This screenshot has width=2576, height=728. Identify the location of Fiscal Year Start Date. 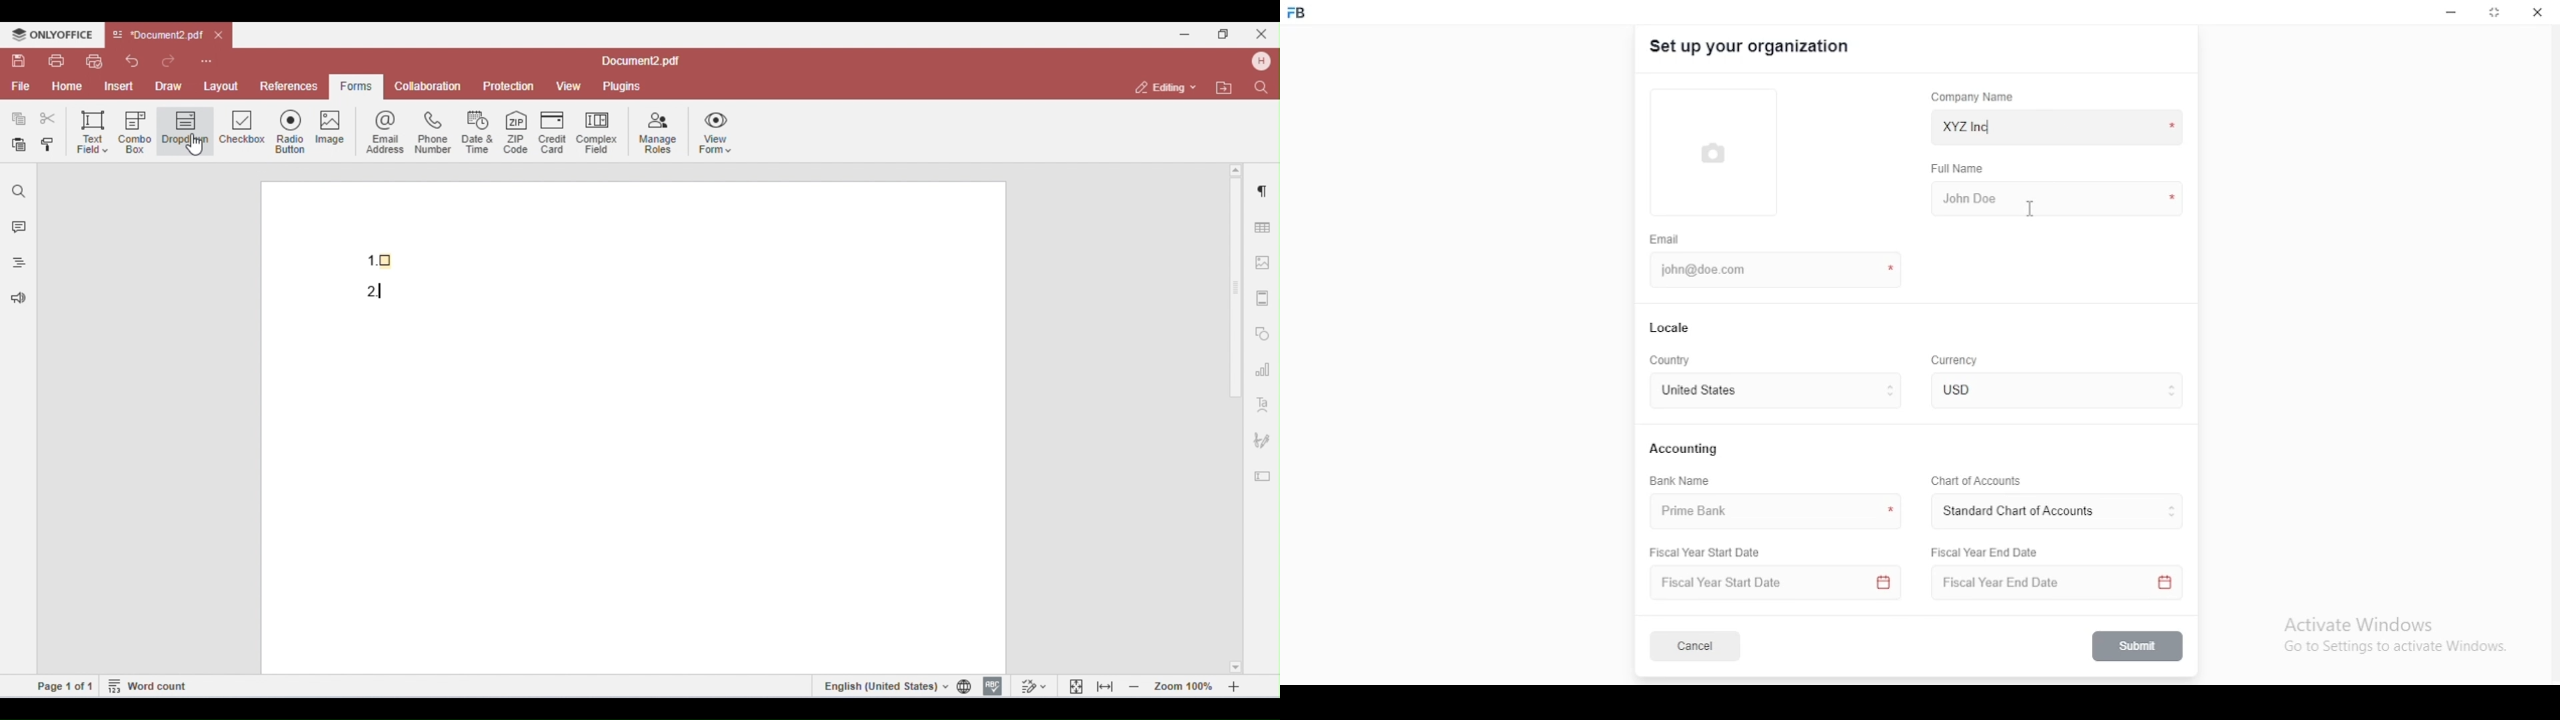
(1712, 553).